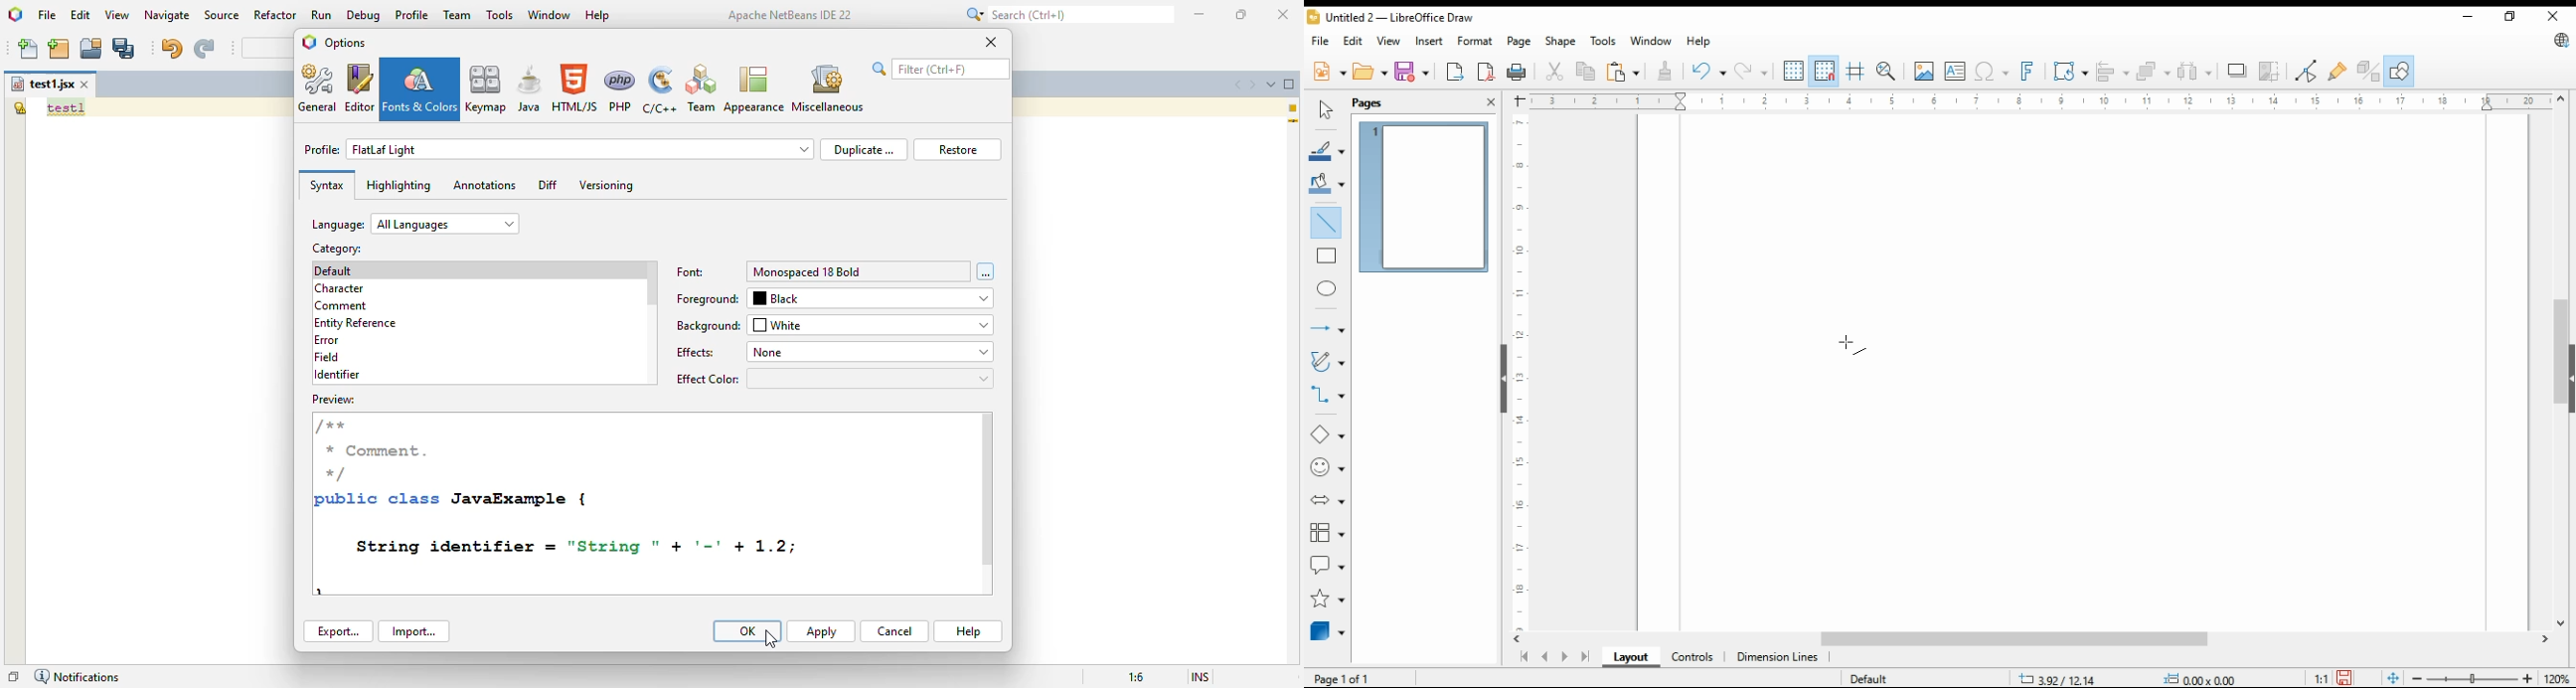 This screenshot has width=2576, height=700. Describe the element at coordinates (860, 270) in the screenshot. I see `monospaced 18 bold` at that location.